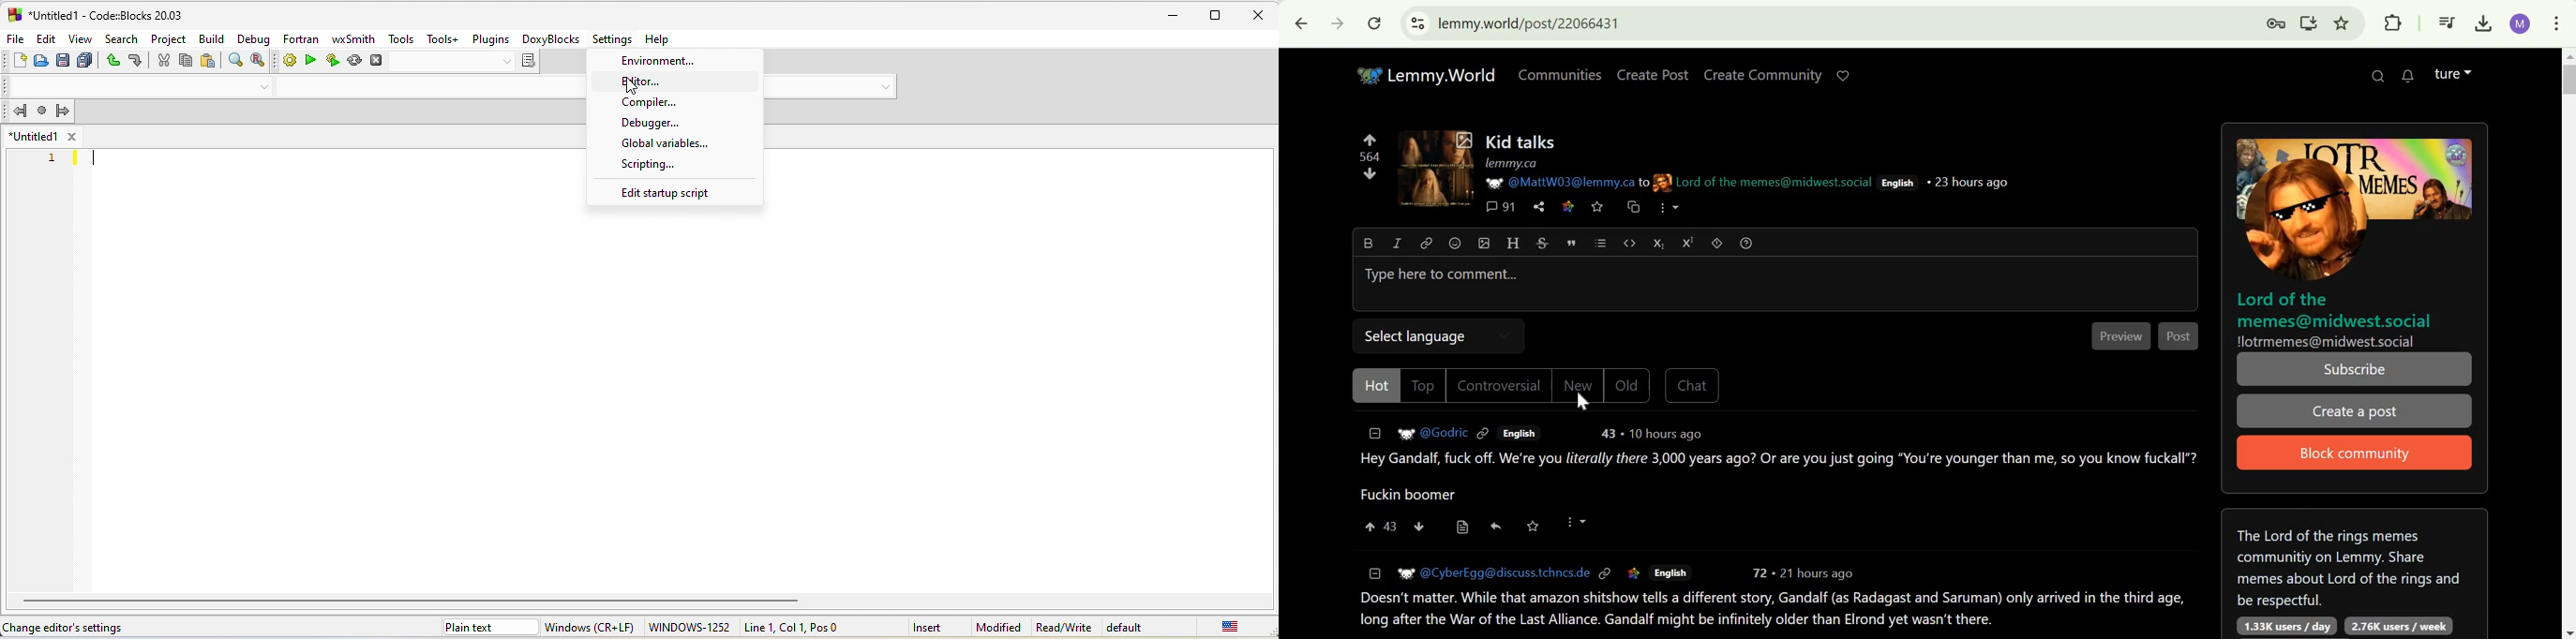 Image resolution: width=2576 pixels, height=644 pixels. Describe the element at coordinates (1424, 387) in the screenshot. I see `top` at that location.